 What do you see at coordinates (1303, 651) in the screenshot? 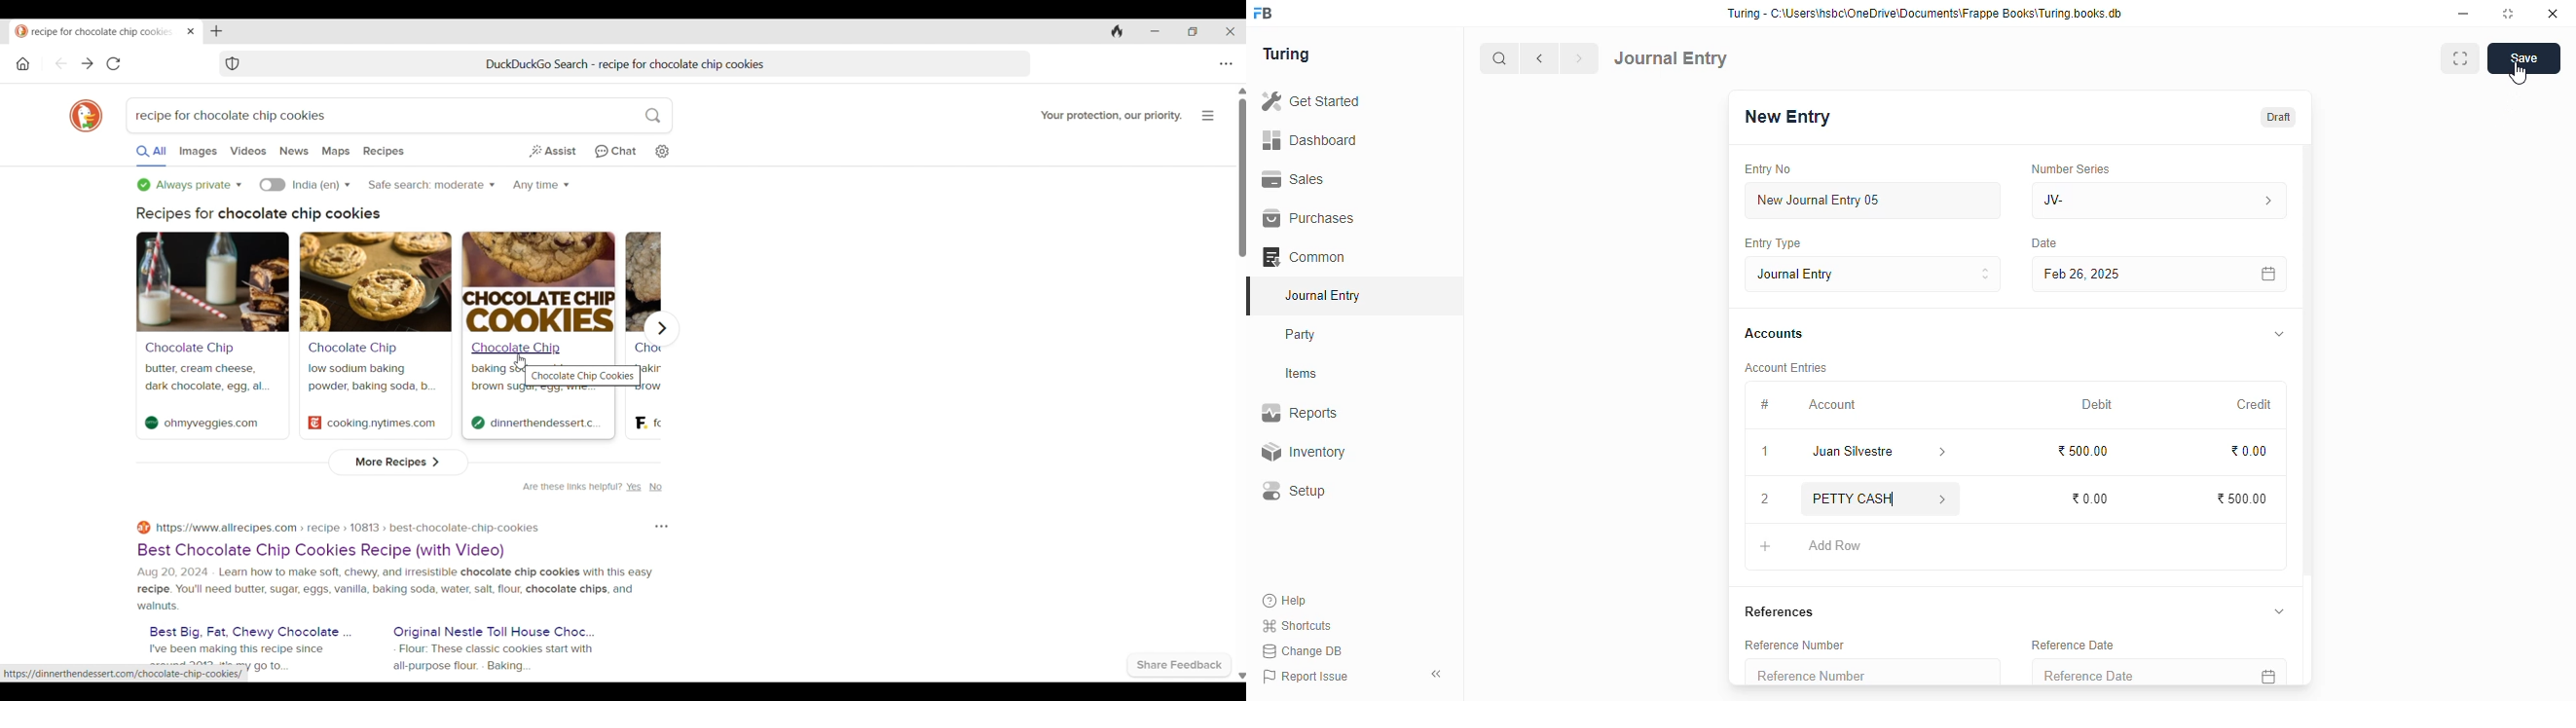
I see `change DB` at bounding box center [1303, 651].